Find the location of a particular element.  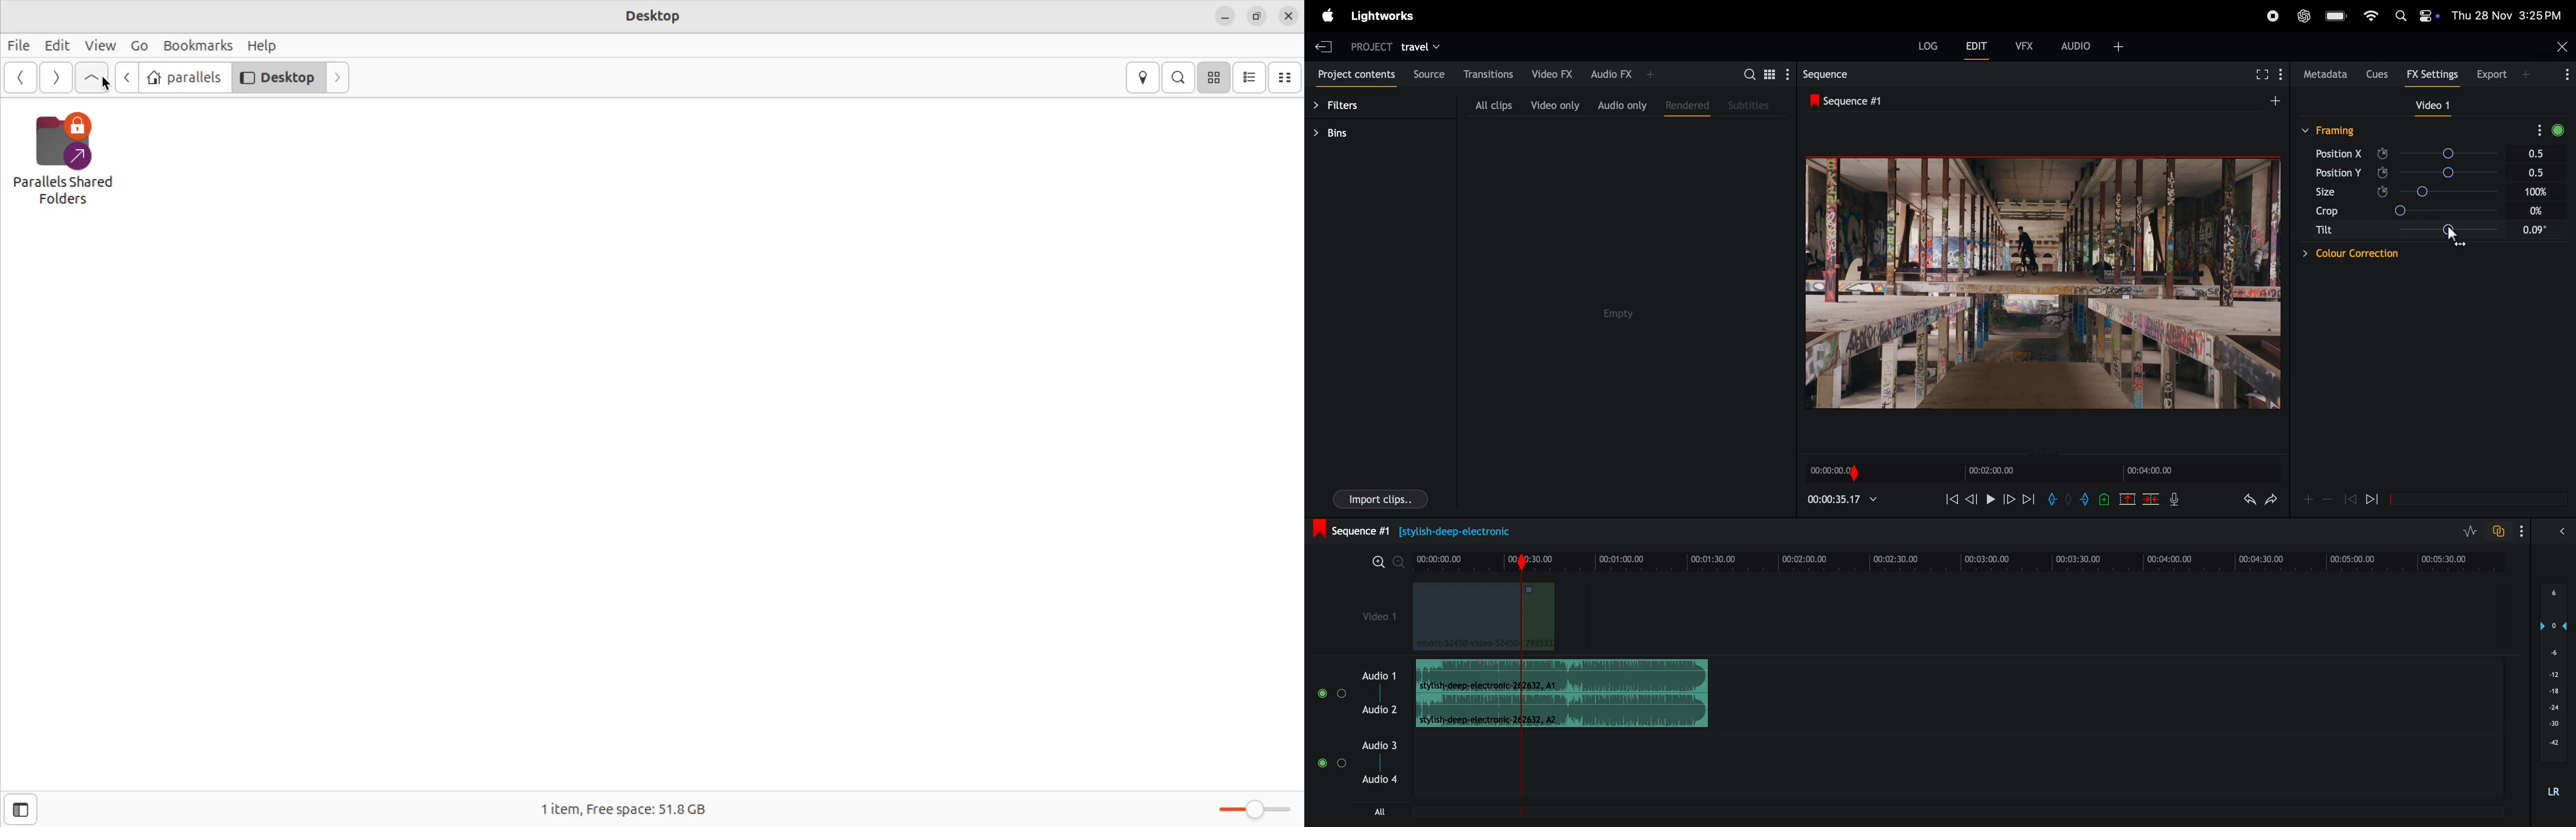

record is located at coordinates (2273, 15).